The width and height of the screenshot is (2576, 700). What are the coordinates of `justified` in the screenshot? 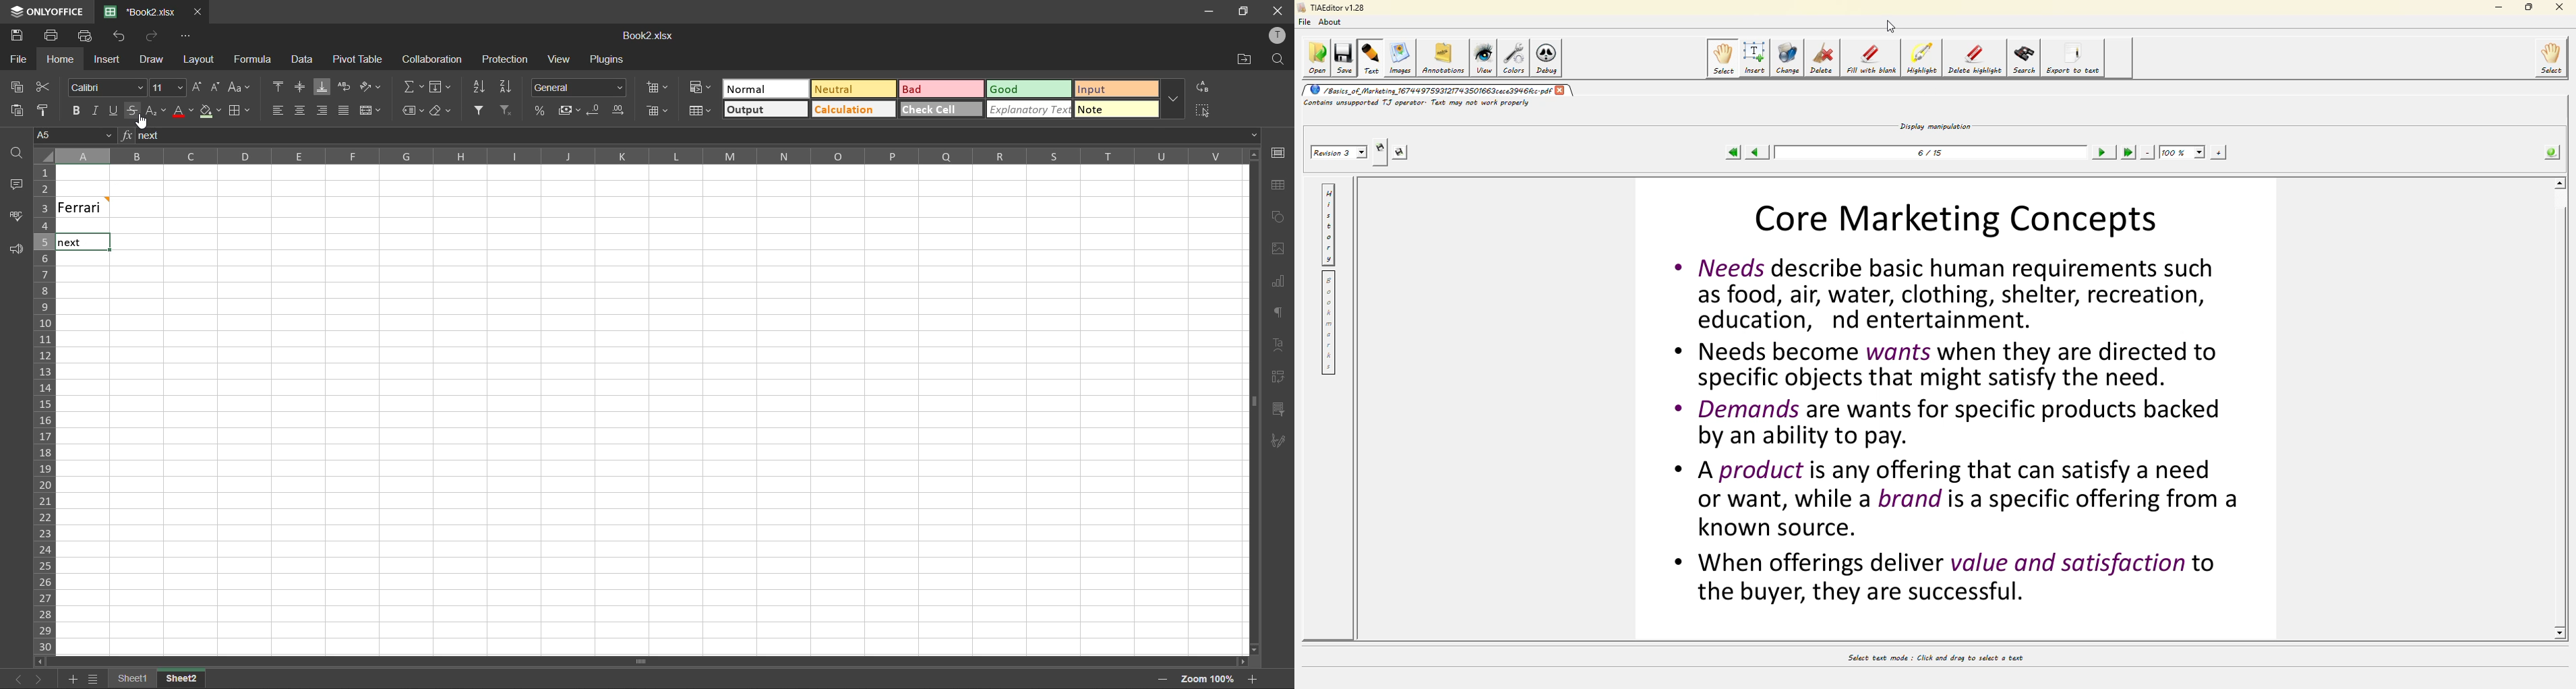 It's located at (344, 111).